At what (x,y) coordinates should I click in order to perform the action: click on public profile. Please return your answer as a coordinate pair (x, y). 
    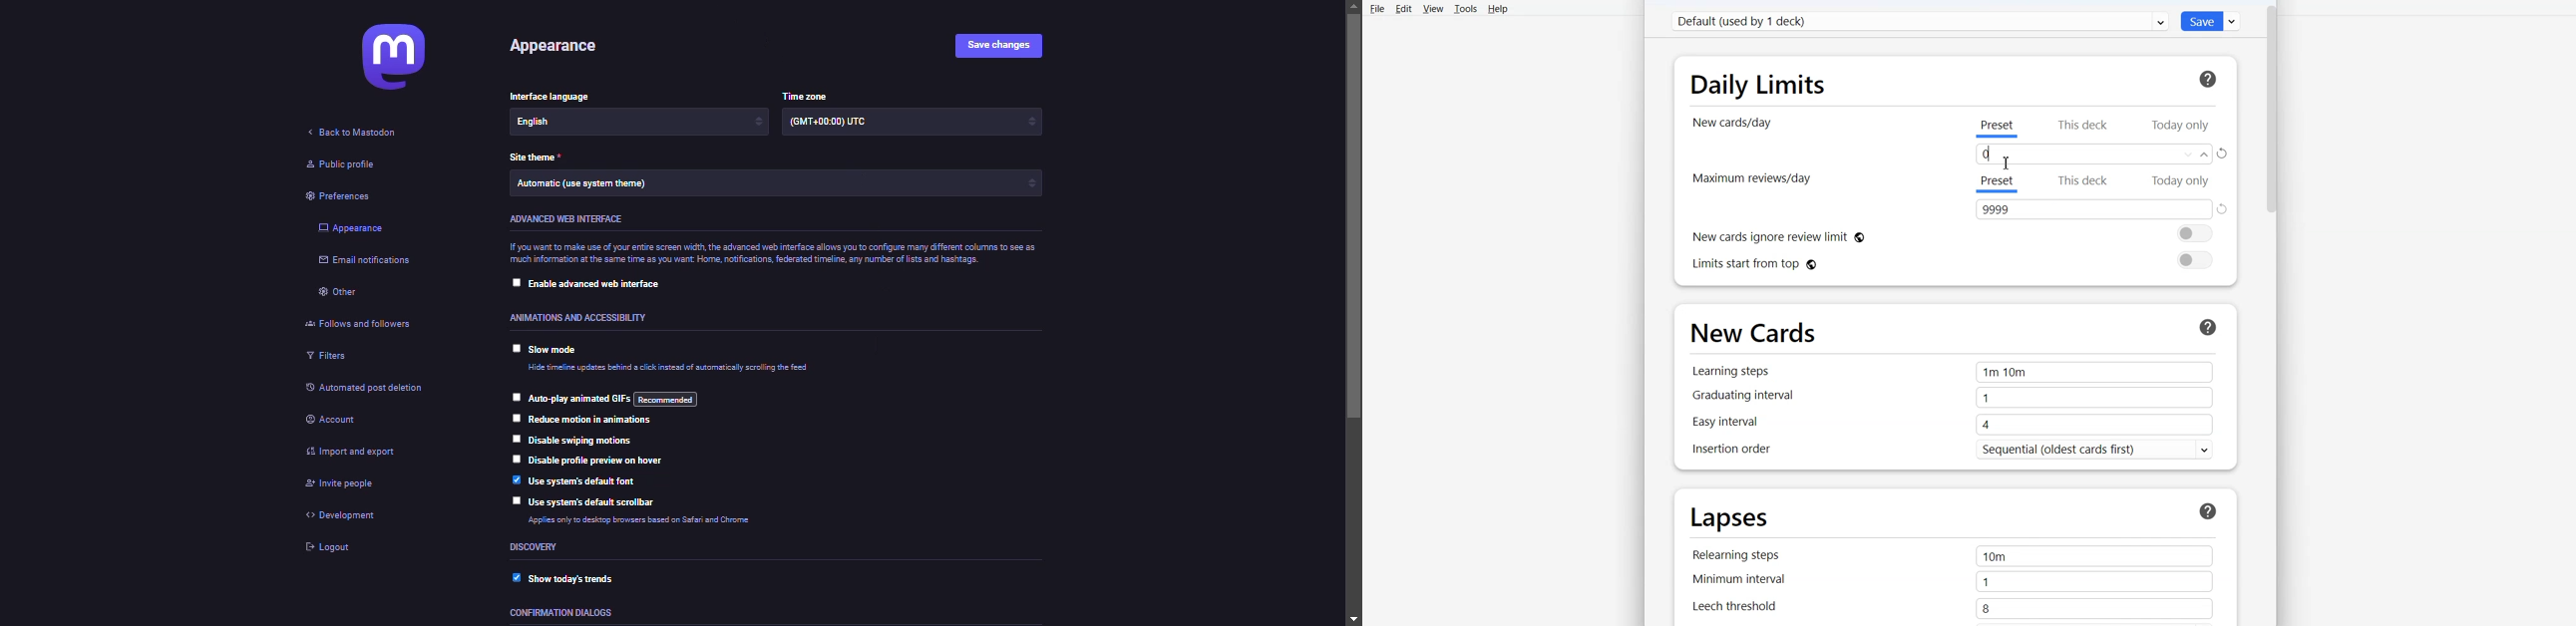
    Looking at the image, I should click on (341, 168).